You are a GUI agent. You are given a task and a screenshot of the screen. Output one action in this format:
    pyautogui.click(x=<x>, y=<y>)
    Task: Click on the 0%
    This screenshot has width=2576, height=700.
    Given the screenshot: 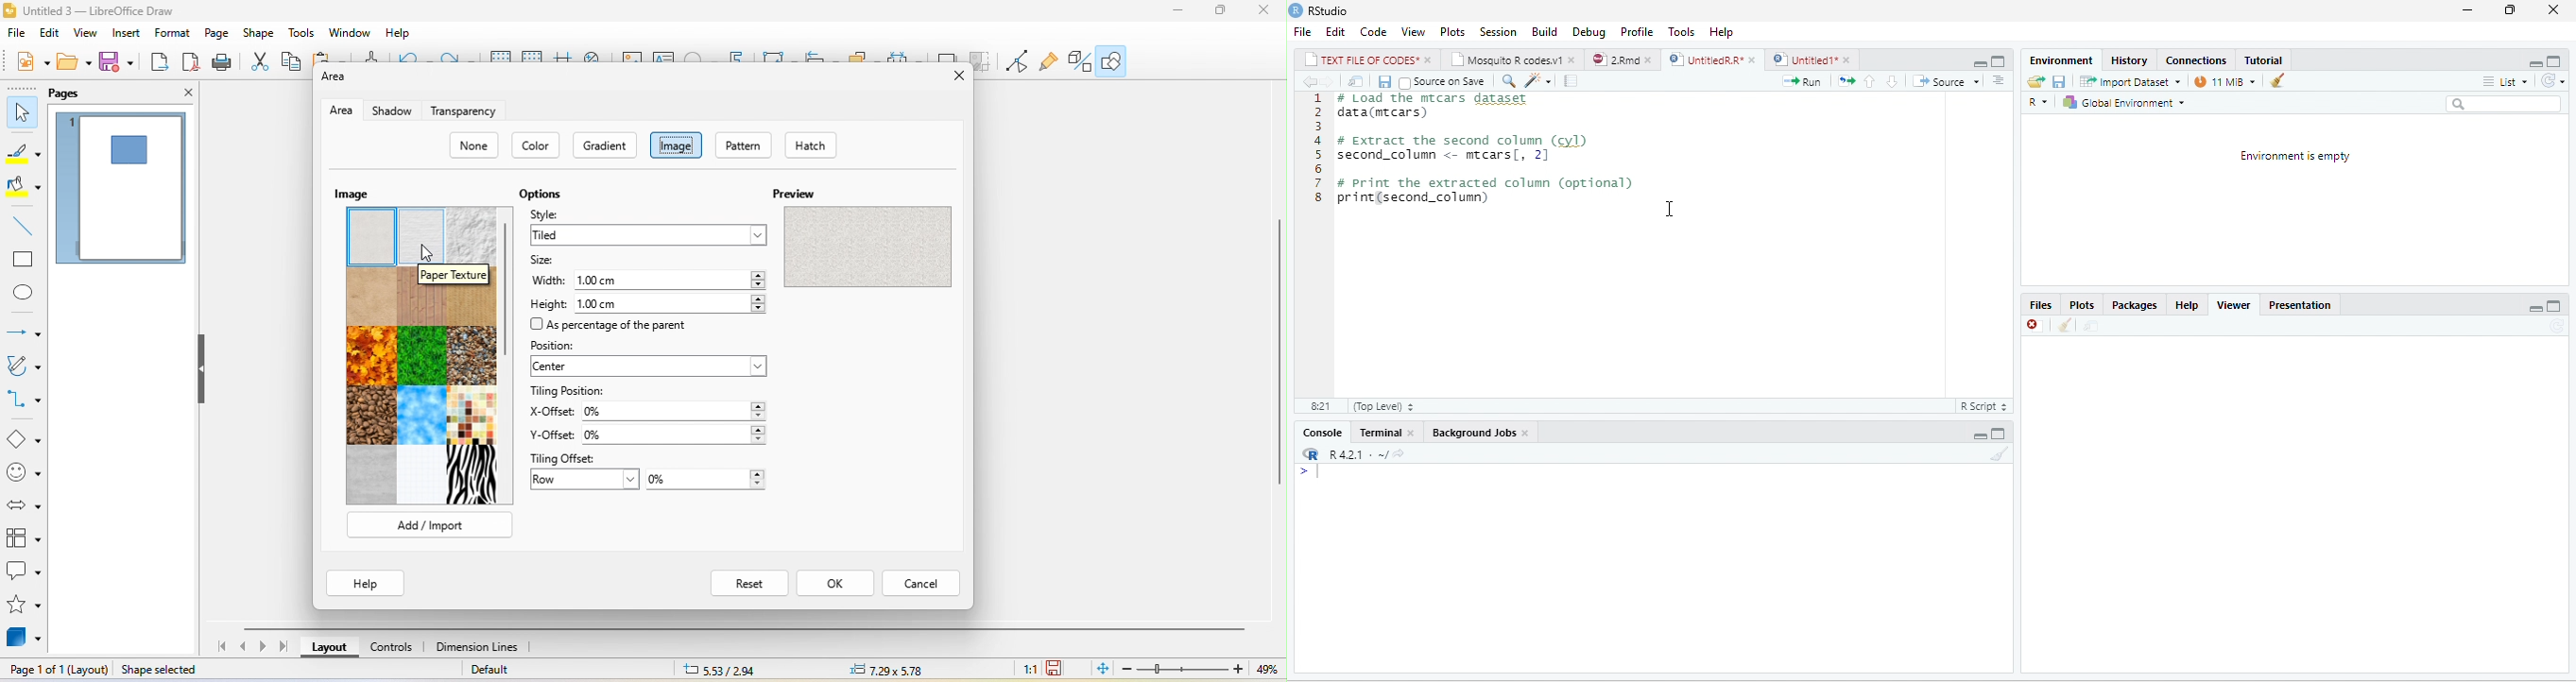 What is the action you would take?
    pyautogui.click(x=707, y=479)
    